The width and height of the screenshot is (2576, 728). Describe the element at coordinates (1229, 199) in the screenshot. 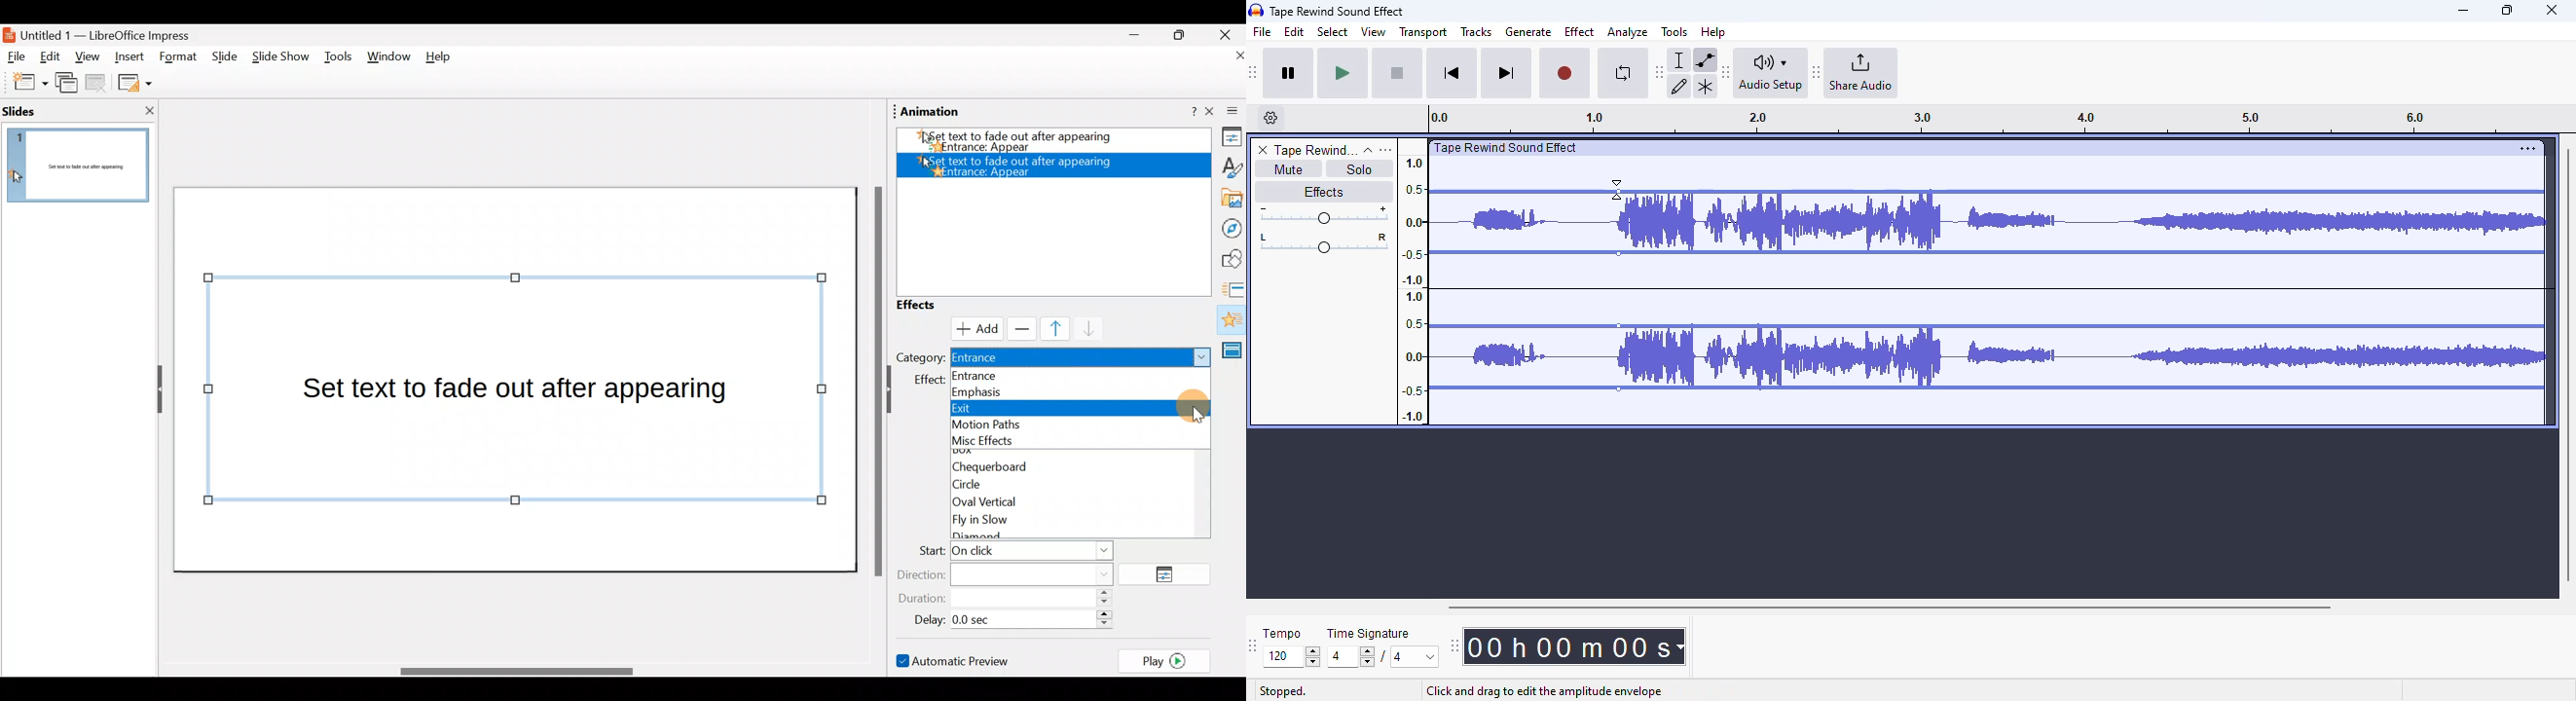

I see `Gallery` at that location.